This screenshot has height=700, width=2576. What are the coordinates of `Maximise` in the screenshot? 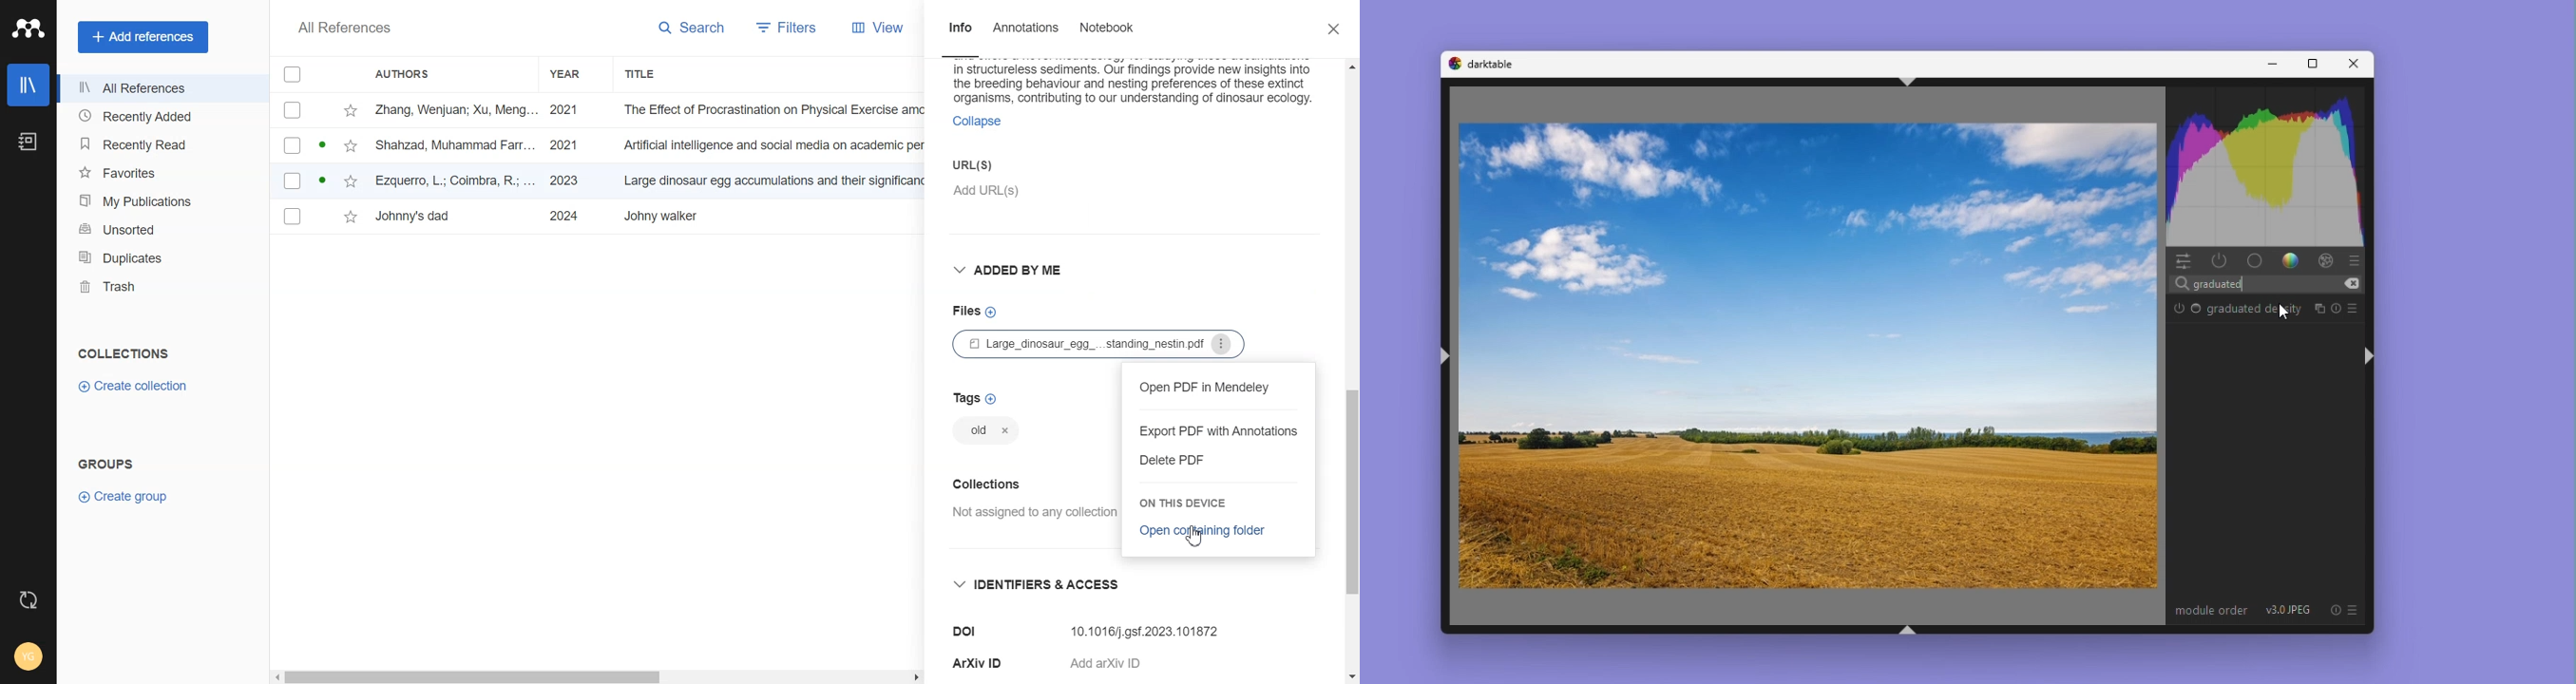 It's located at (2309, 65).